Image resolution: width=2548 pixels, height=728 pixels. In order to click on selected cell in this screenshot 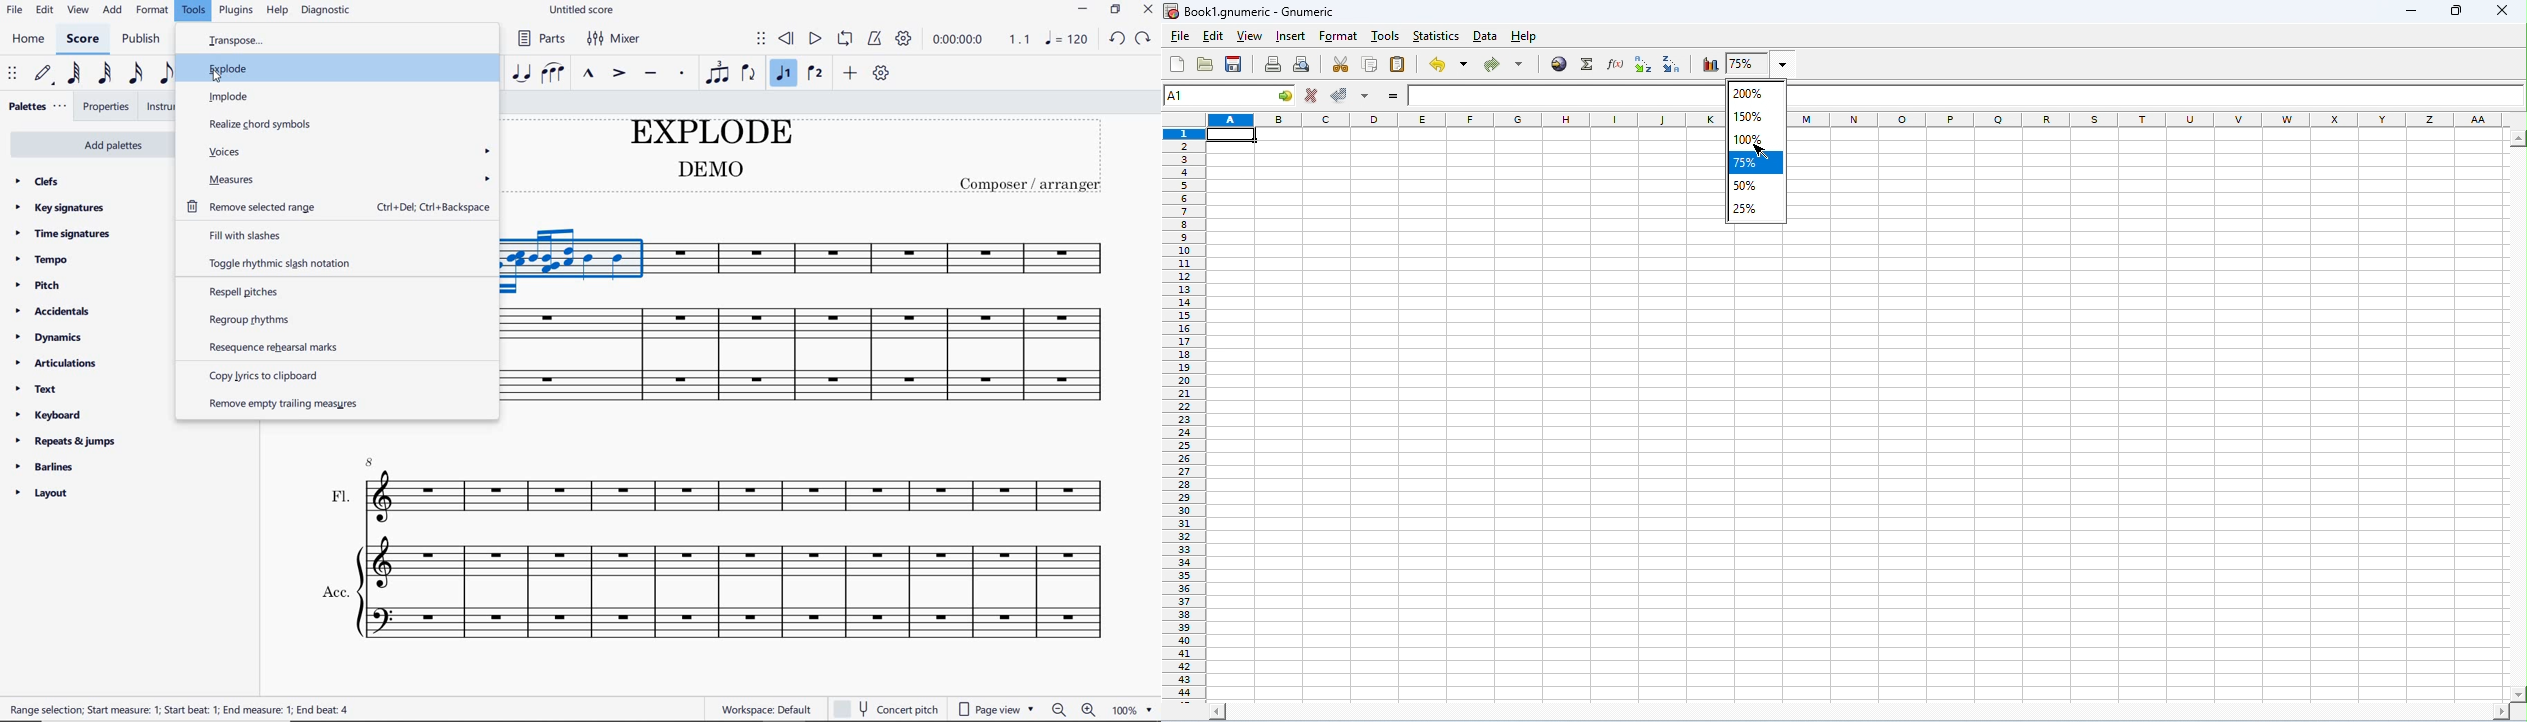, I will do `click(1232, 134)`.